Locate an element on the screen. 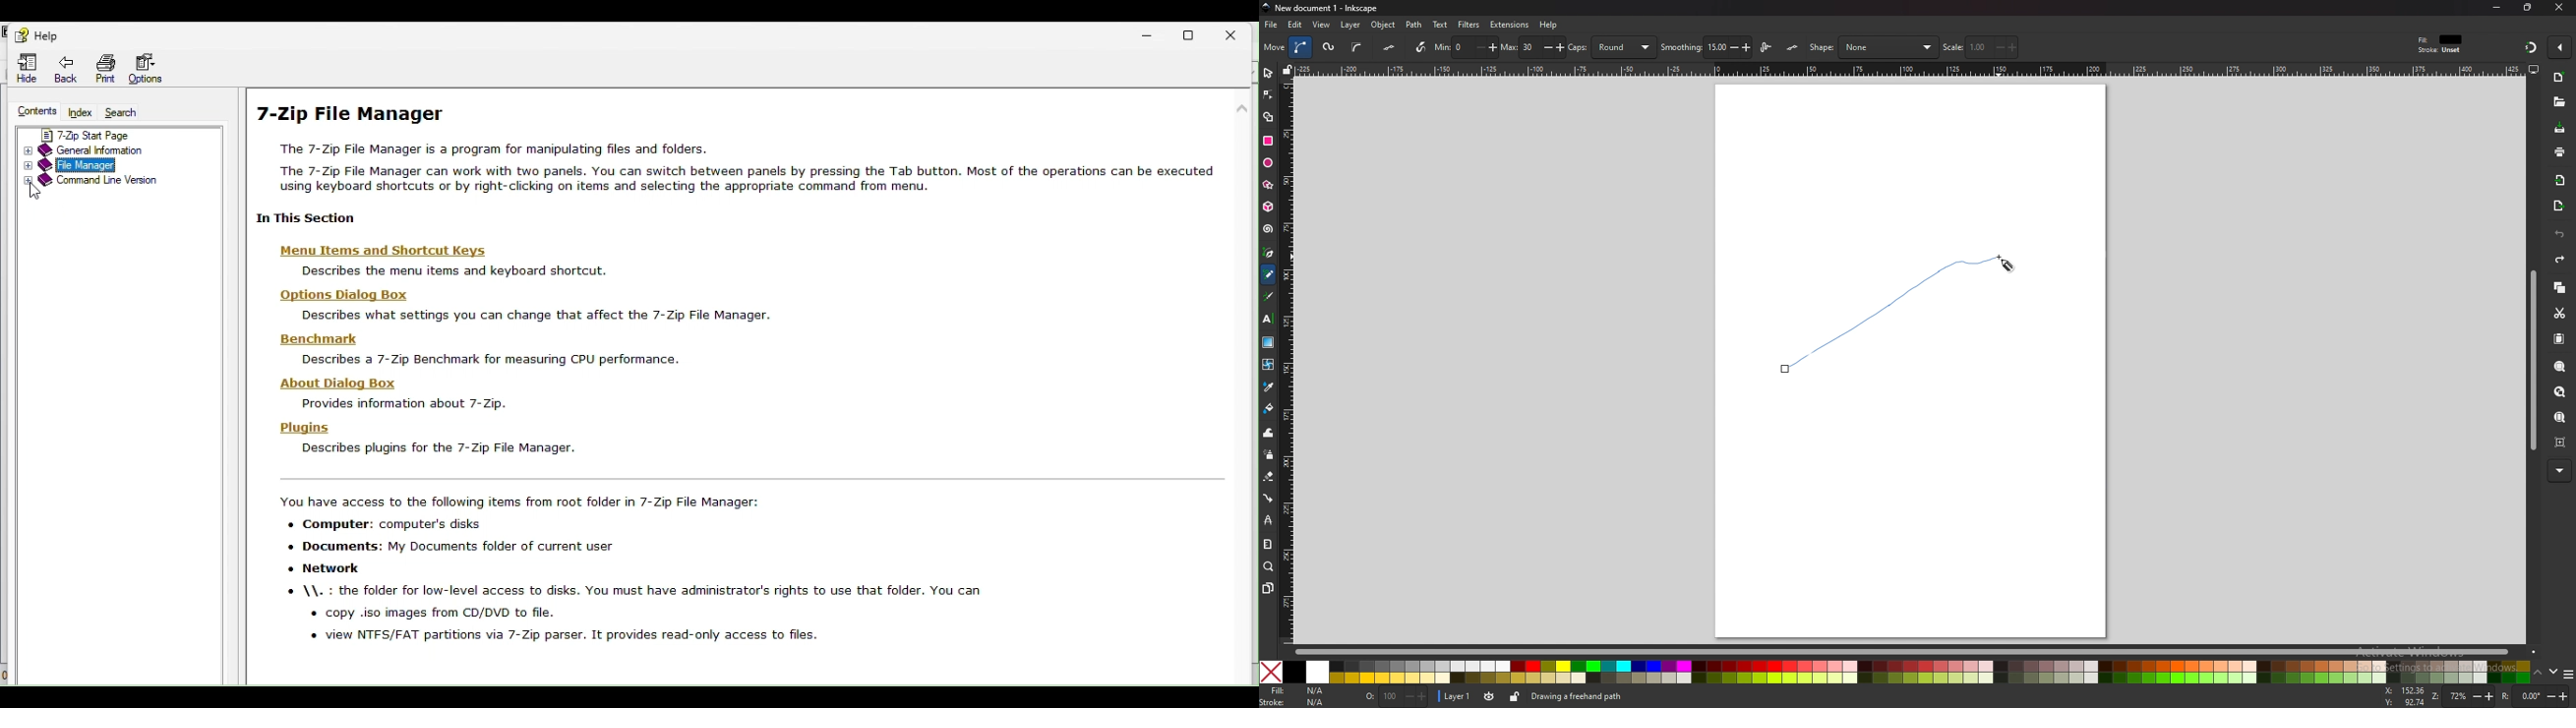 Image resolution: width=2576 pixels, height=728 pixels. fill is located at coordinates (1297, 691).